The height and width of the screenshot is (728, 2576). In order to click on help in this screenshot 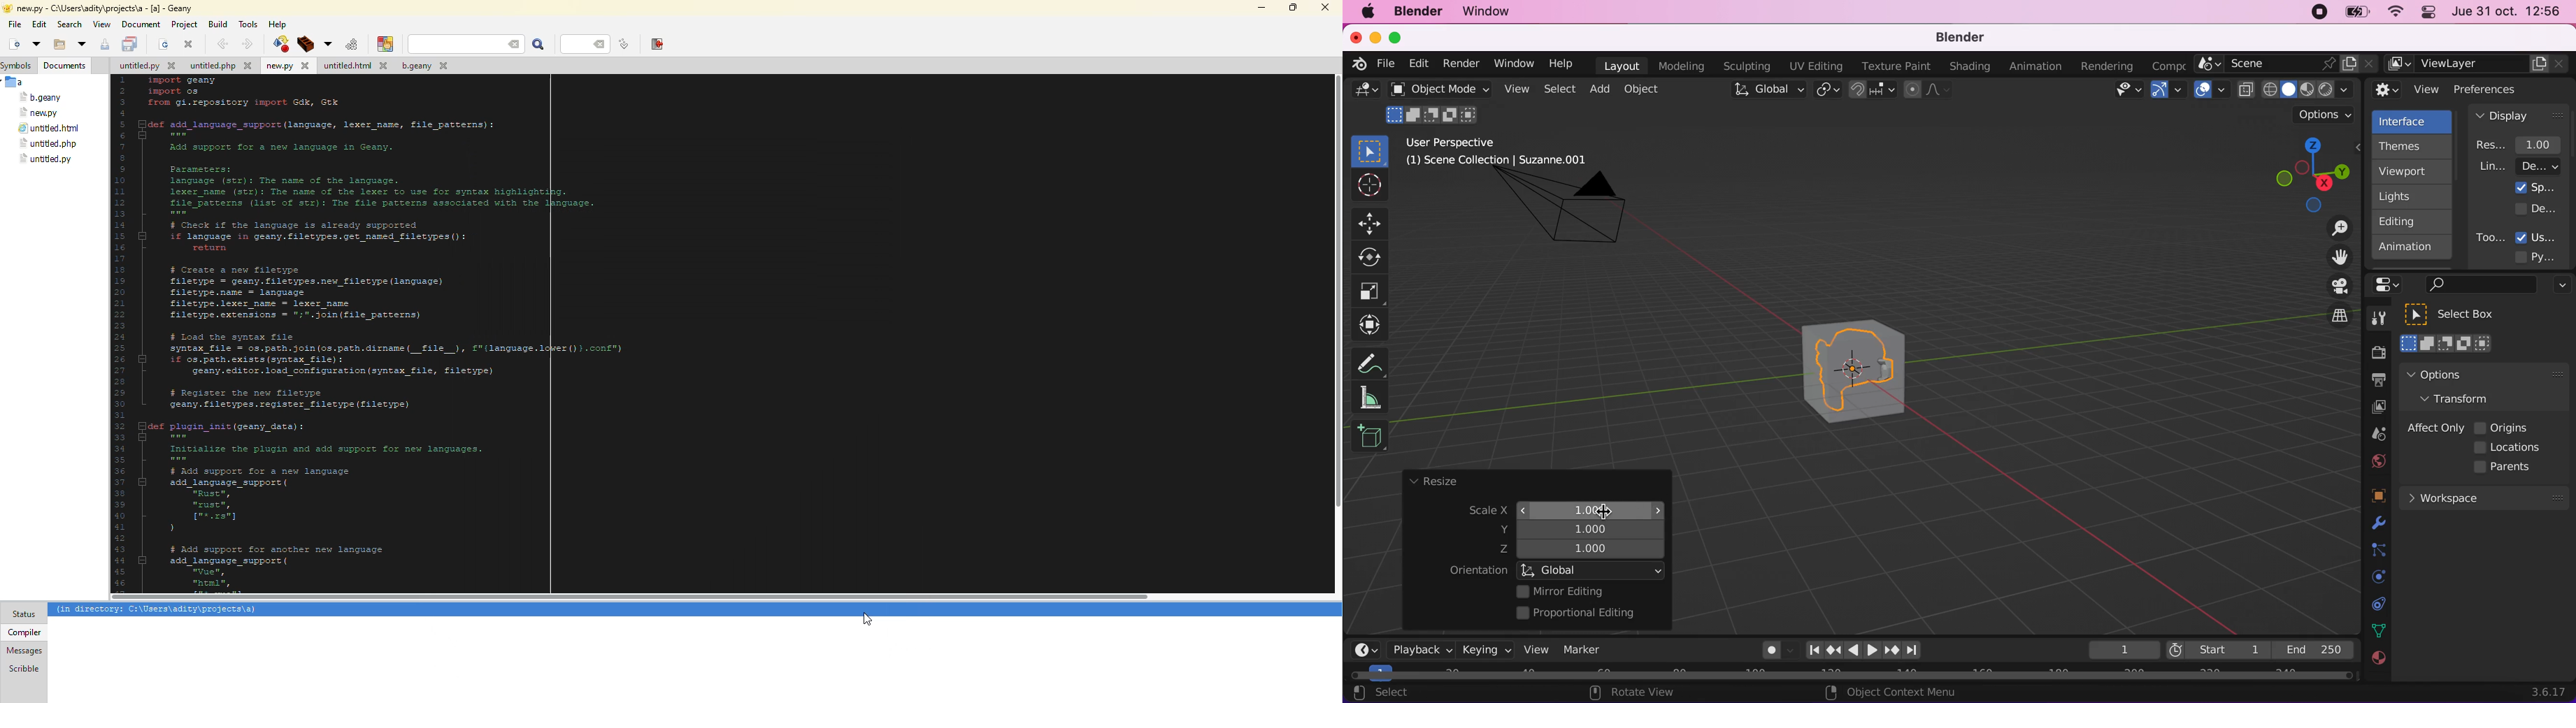, I will do `click(278, 24)`.